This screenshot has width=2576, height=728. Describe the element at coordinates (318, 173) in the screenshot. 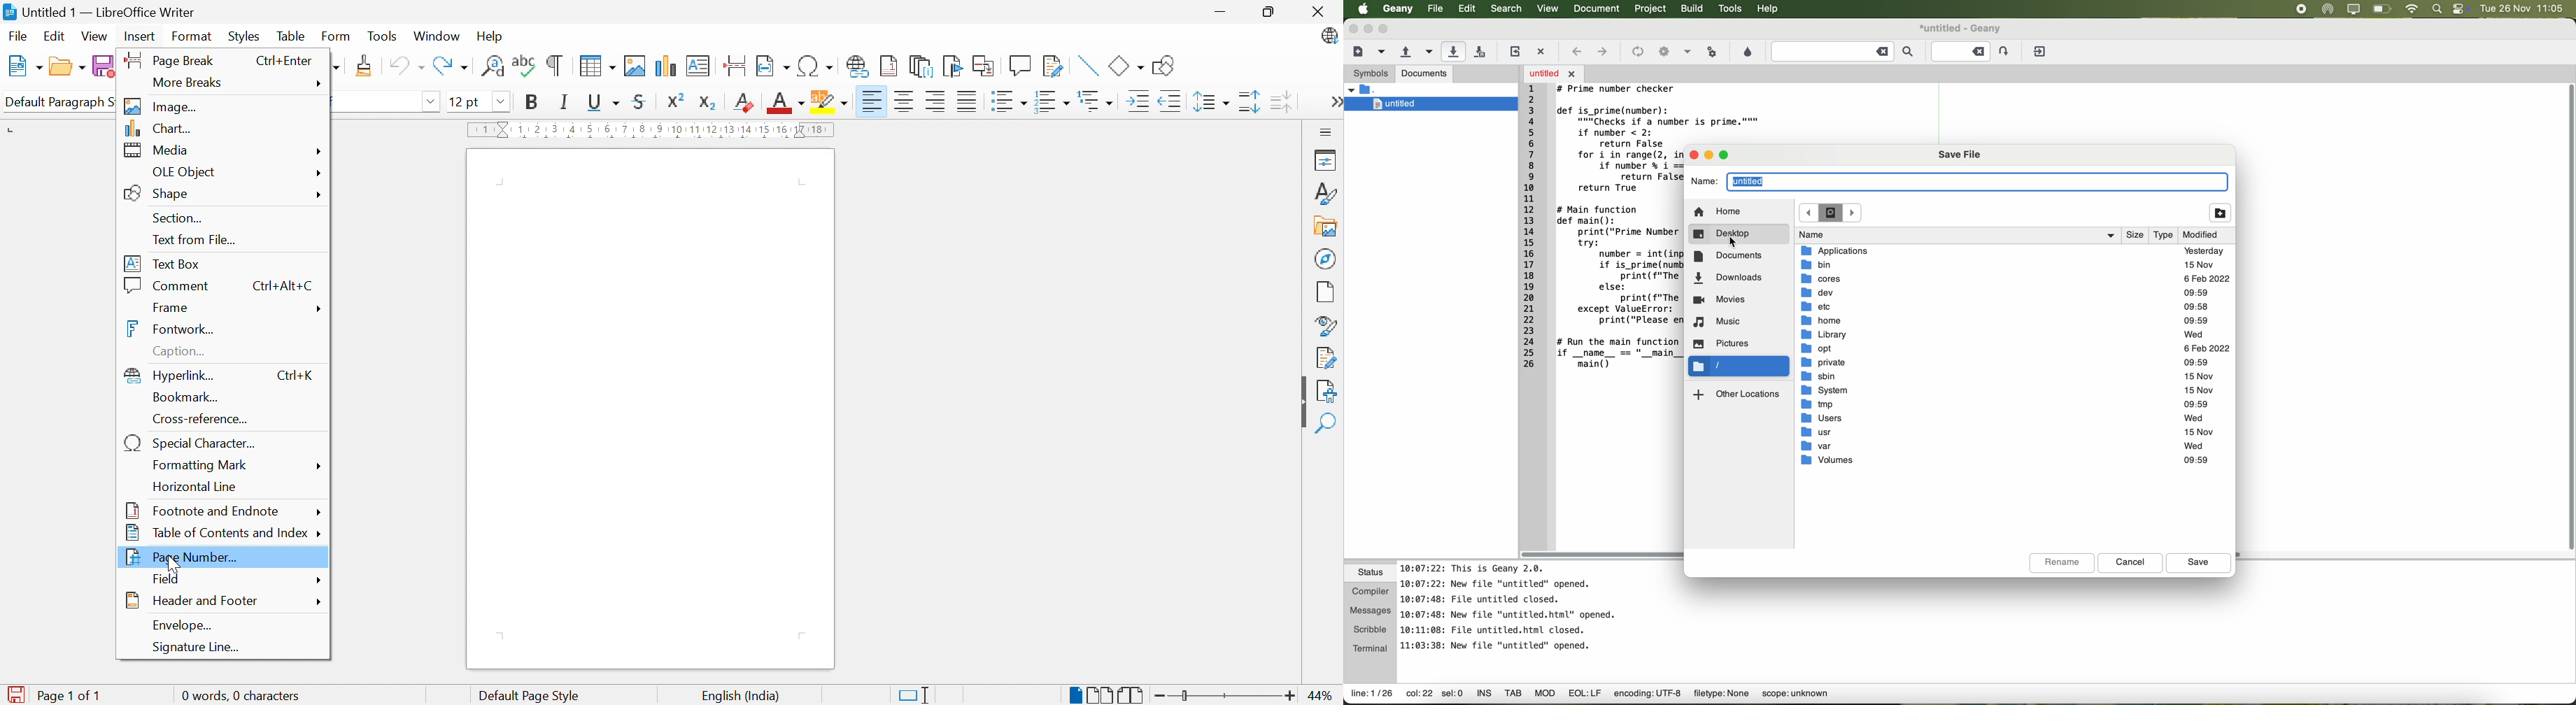

I see `More` at that location.